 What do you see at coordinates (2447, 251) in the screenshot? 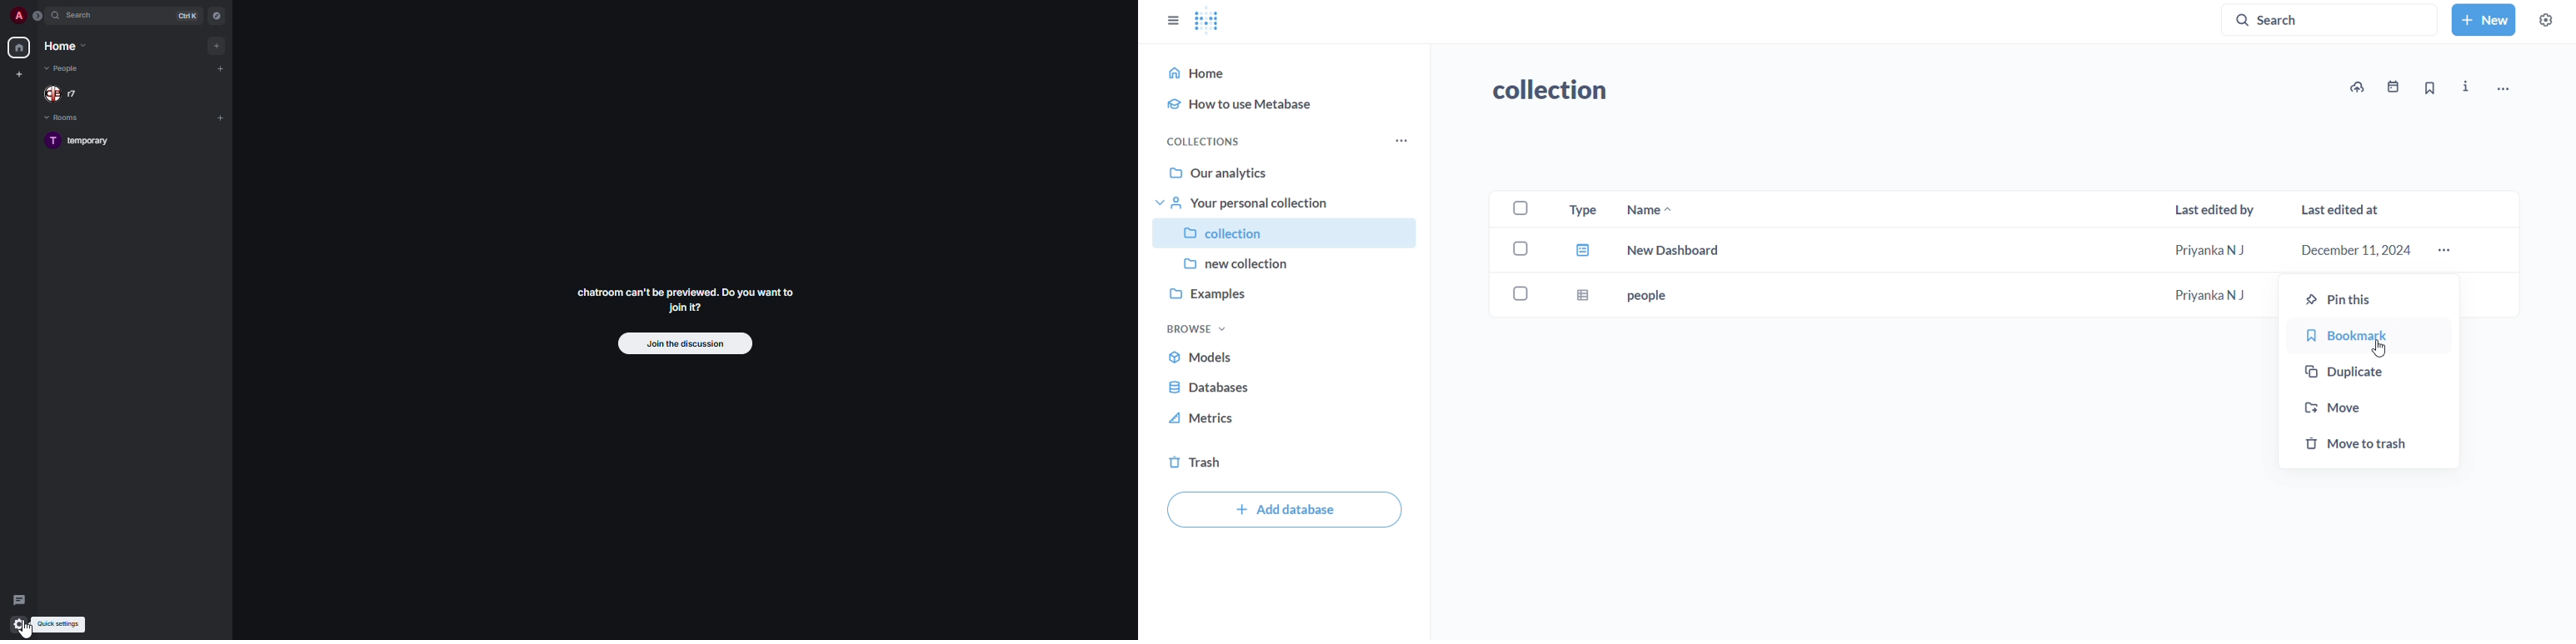
I see `more ` at bounding box center [2447, 251].